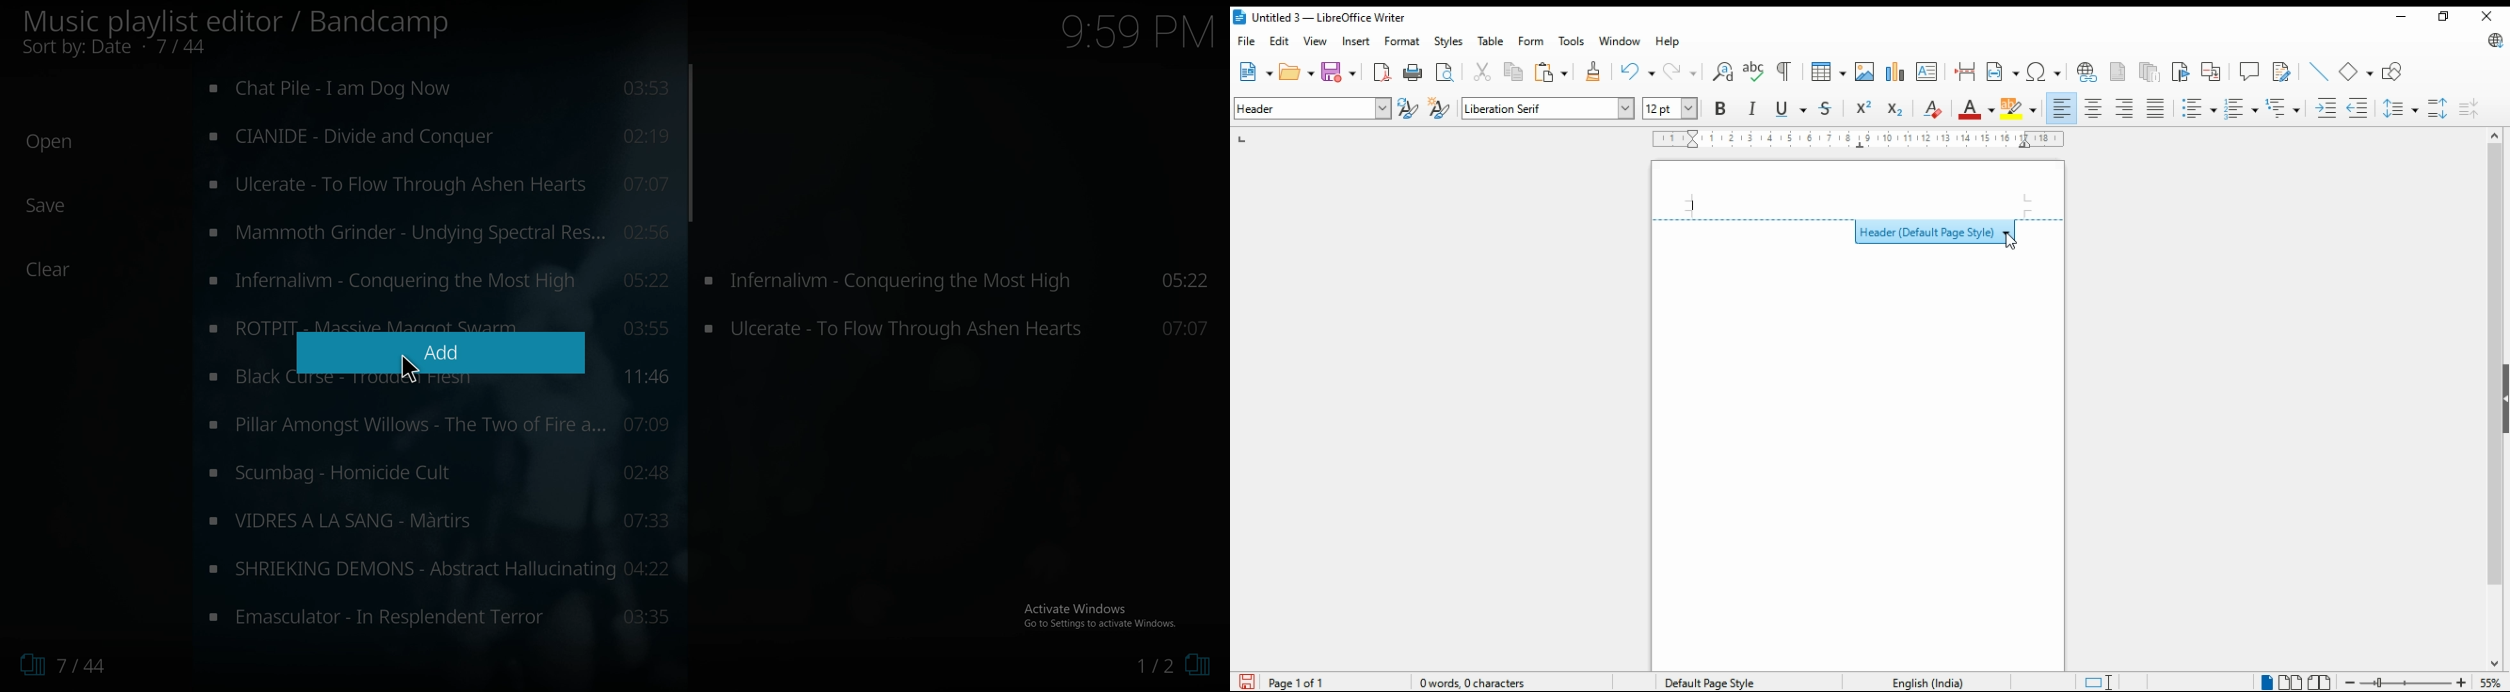  I want to click on music, so click(442, 520).